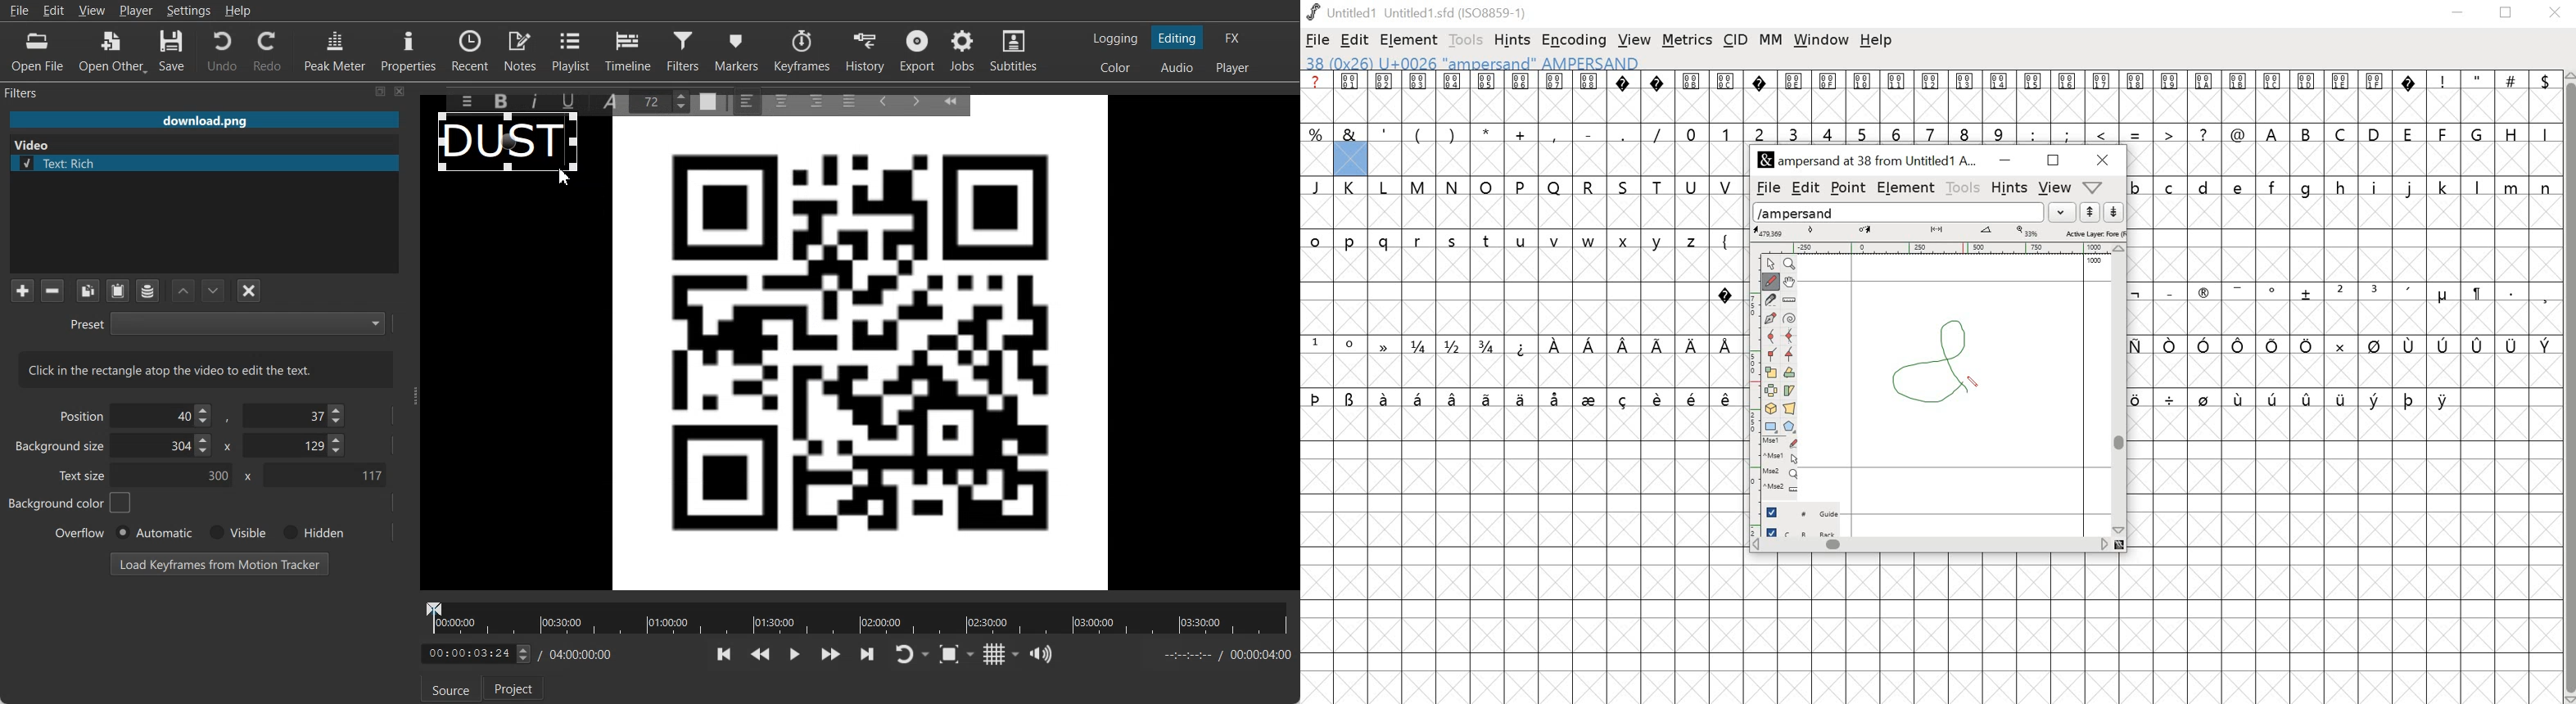 The width and height of the screenshot is (2576, 728). What do you see at coordinates (574, 101) in the screenshot?
I see `Underline` at bounding box center [574, 101].